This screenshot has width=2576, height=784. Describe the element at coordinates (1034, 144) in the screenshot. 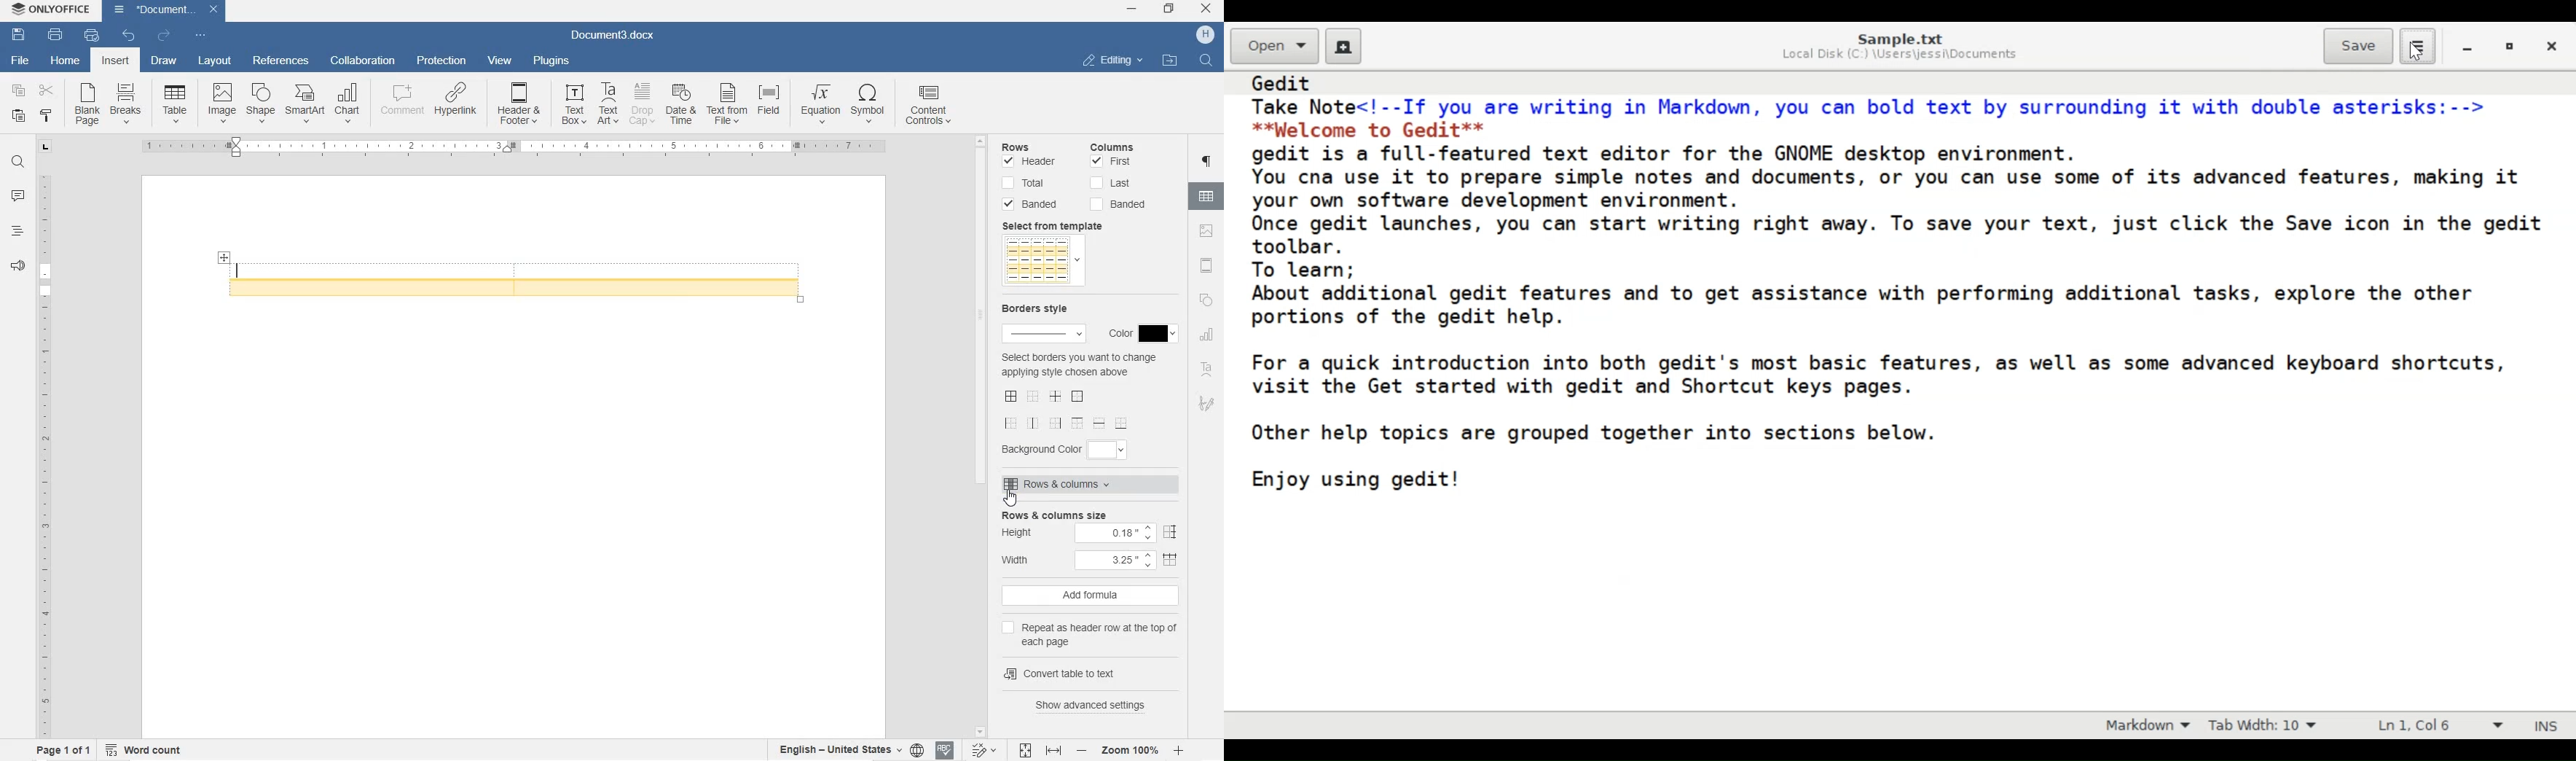

I see `Rows` at that location.